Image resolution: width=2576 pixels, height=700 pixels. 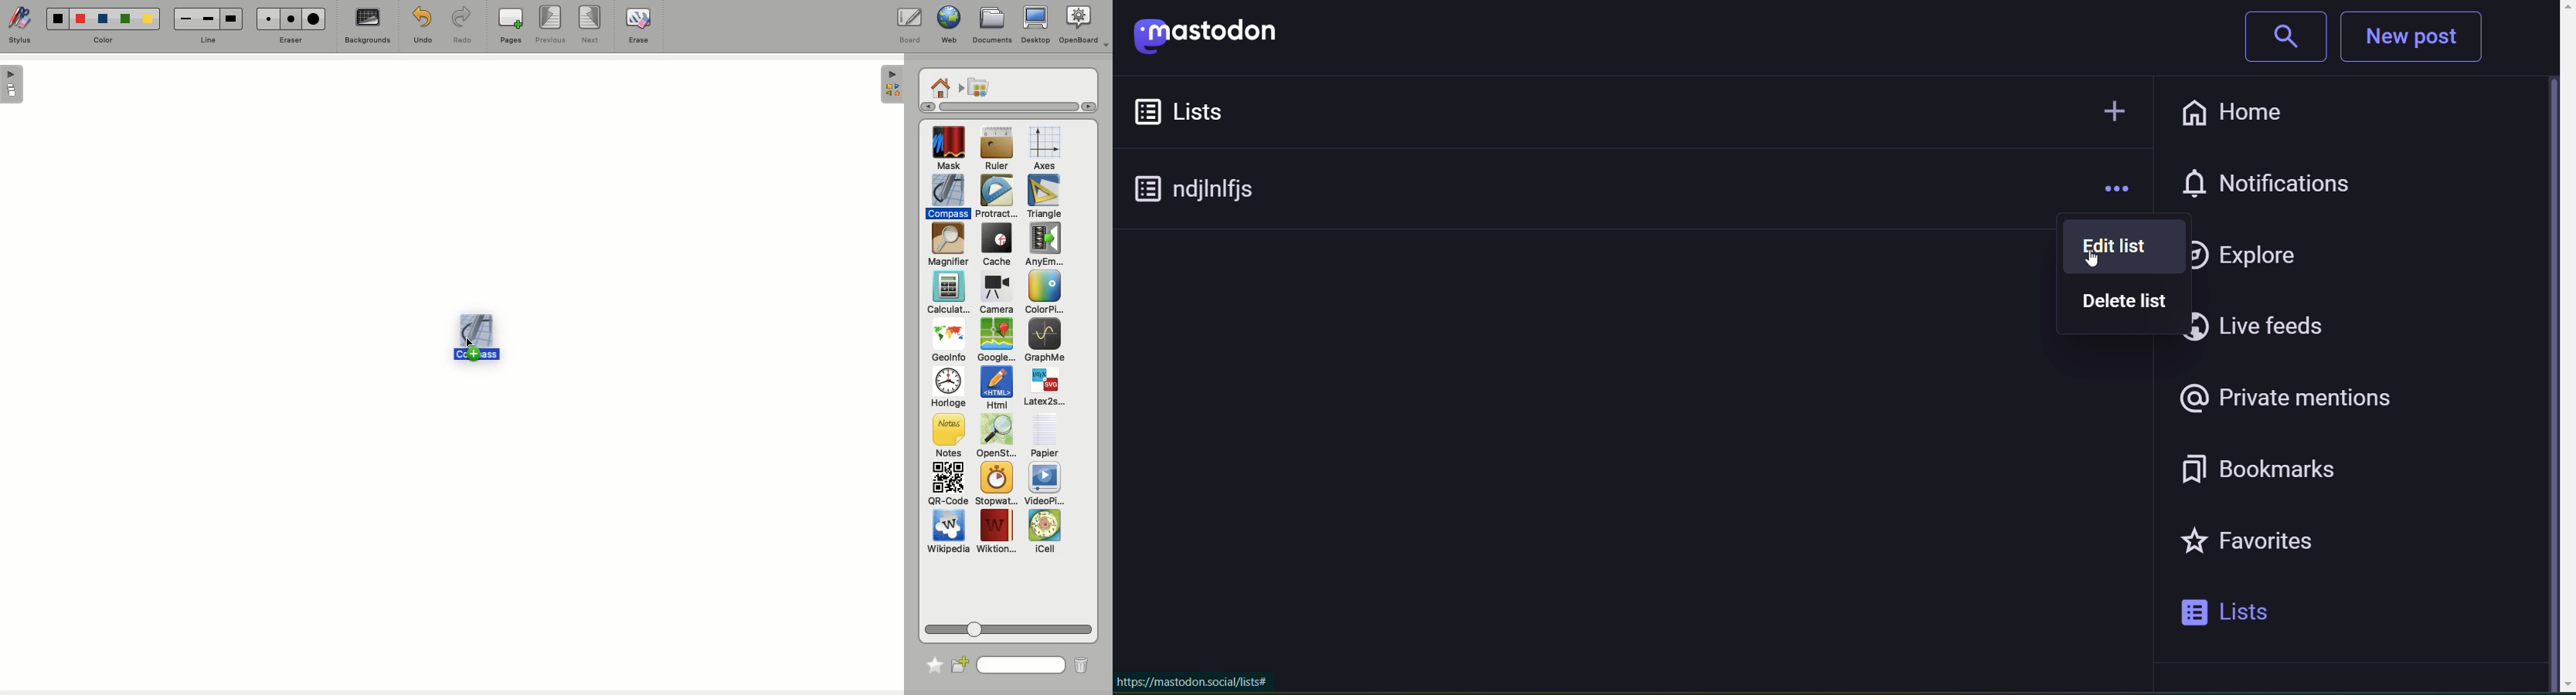 I want to click on search bar, so click(x=2278, y=39).